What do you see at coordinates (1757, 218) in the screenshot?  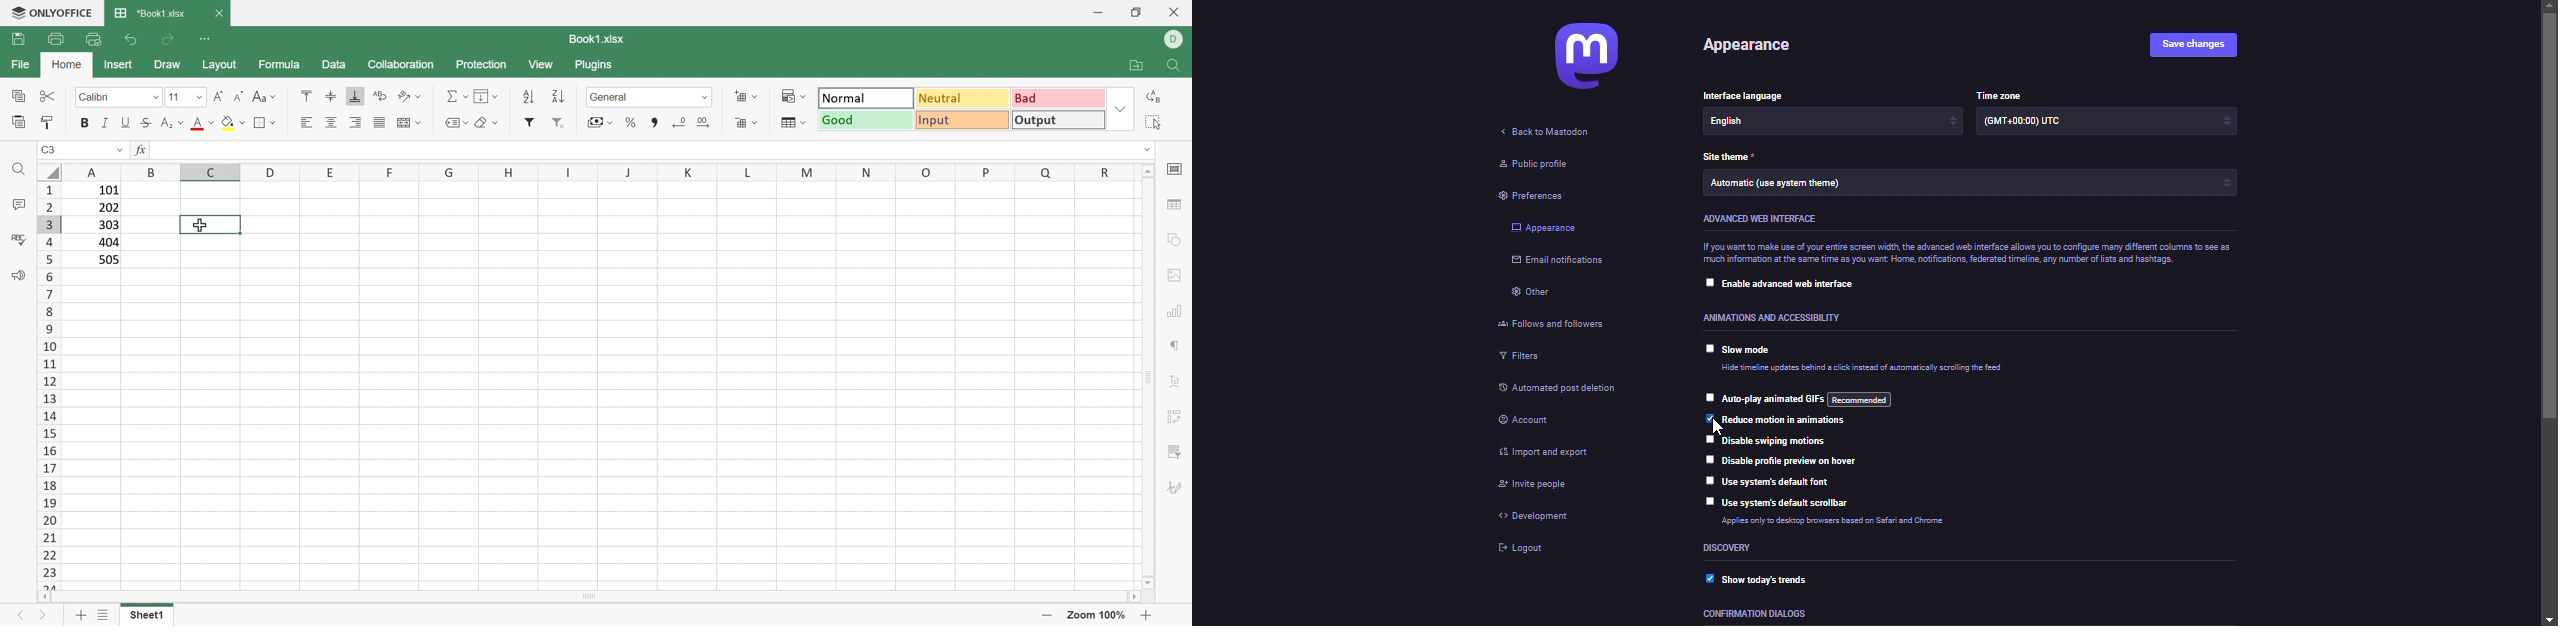 I see `advanced web interface` at bounding box center [1757, 218].